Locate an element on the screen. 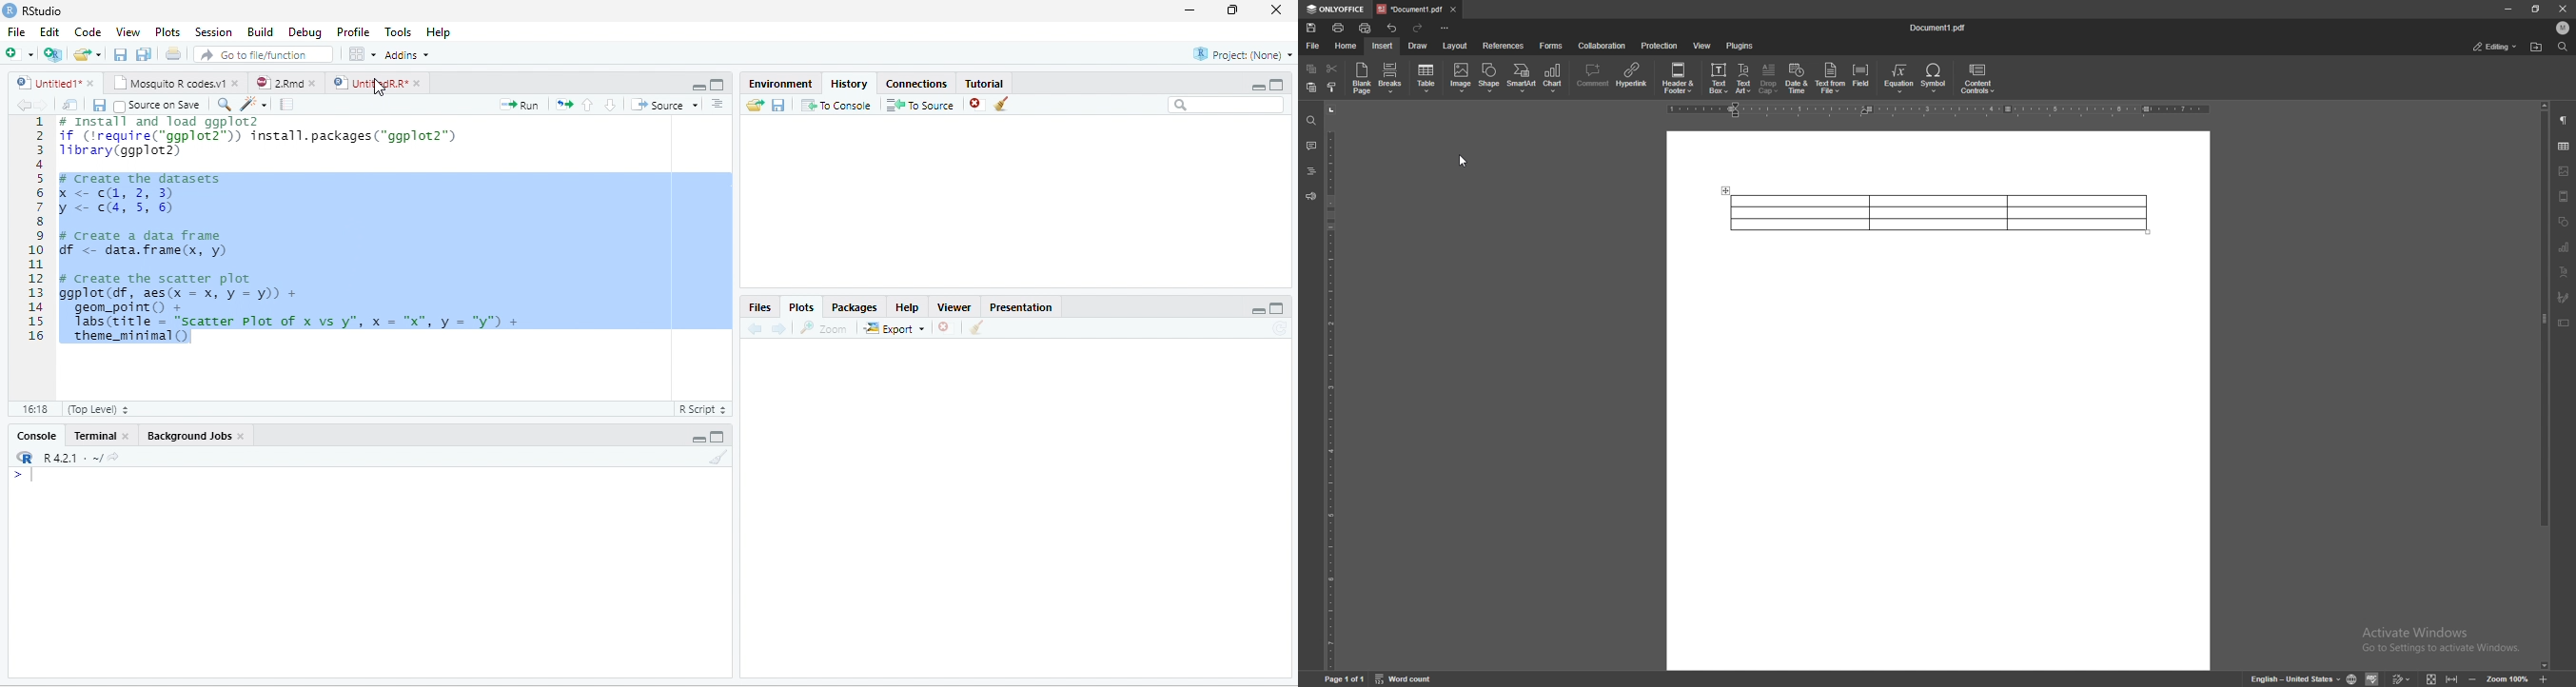  Source on Save is located at coordinates (158, 107).